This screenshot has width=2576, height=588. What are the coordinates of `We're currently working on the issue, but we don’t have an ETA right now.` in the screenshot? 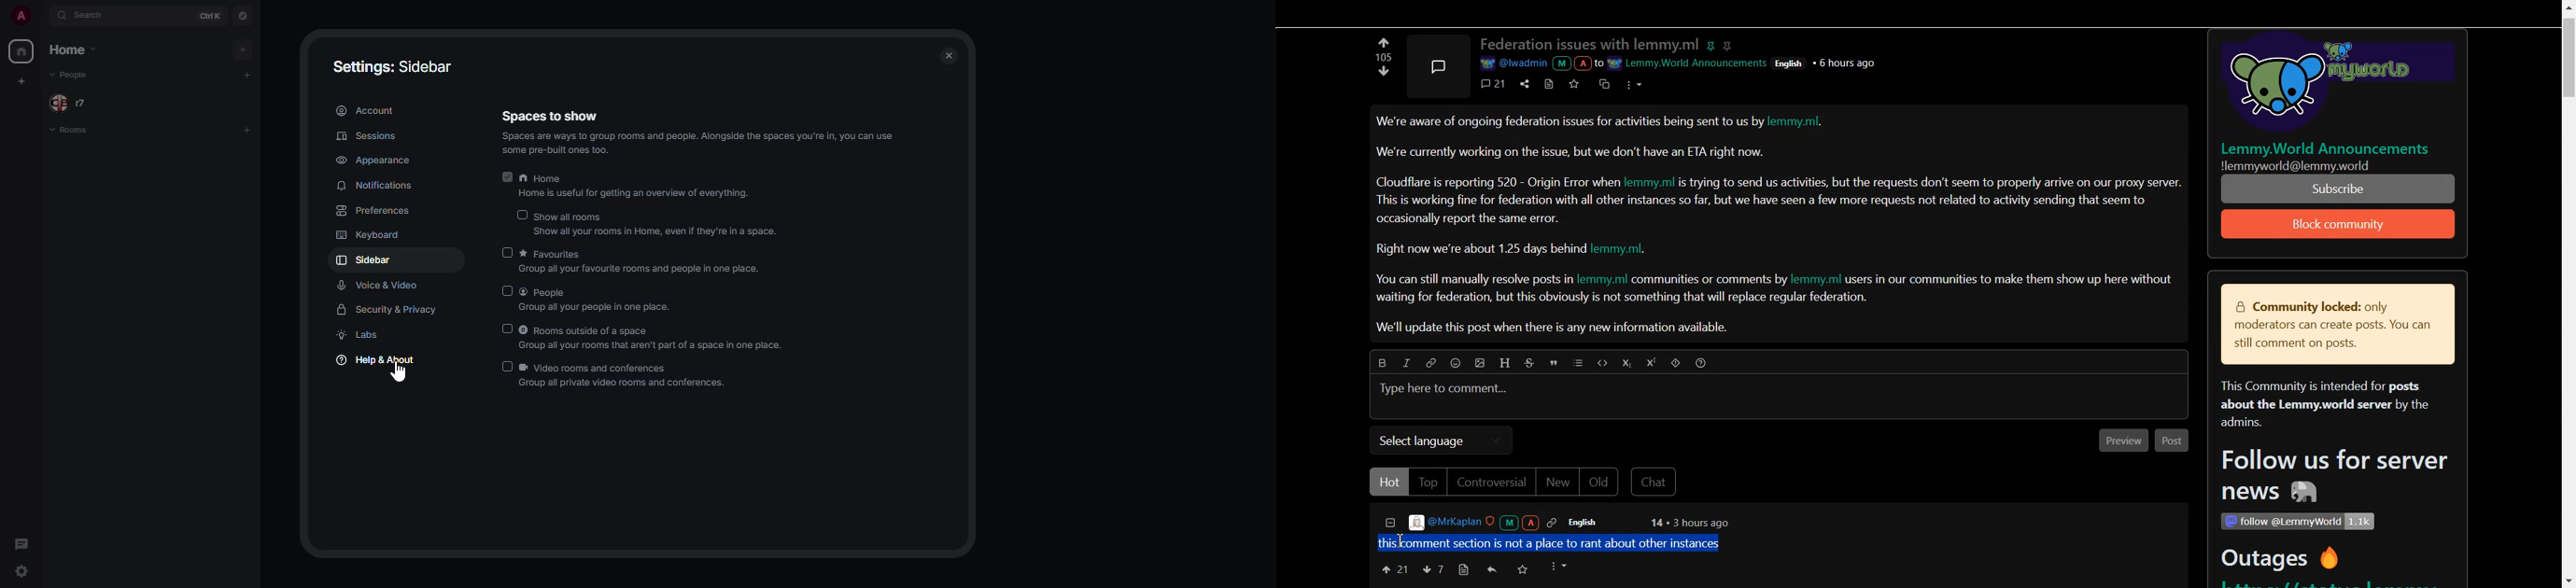 It's located at (1572, 152).